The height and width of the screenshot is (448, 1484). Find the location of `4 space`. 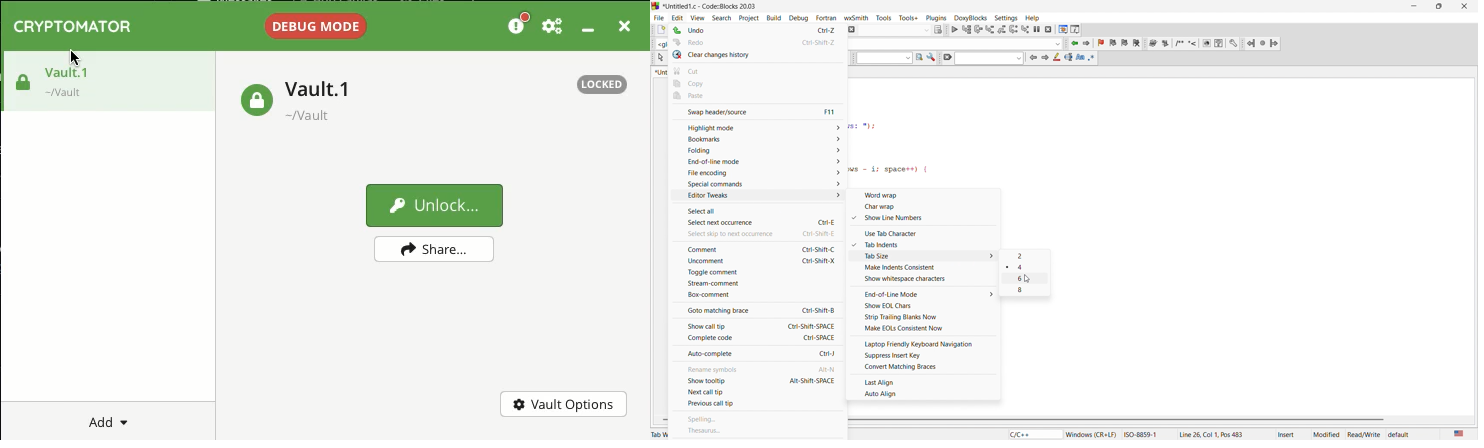

4 space is located at coordinates (1030, 255).